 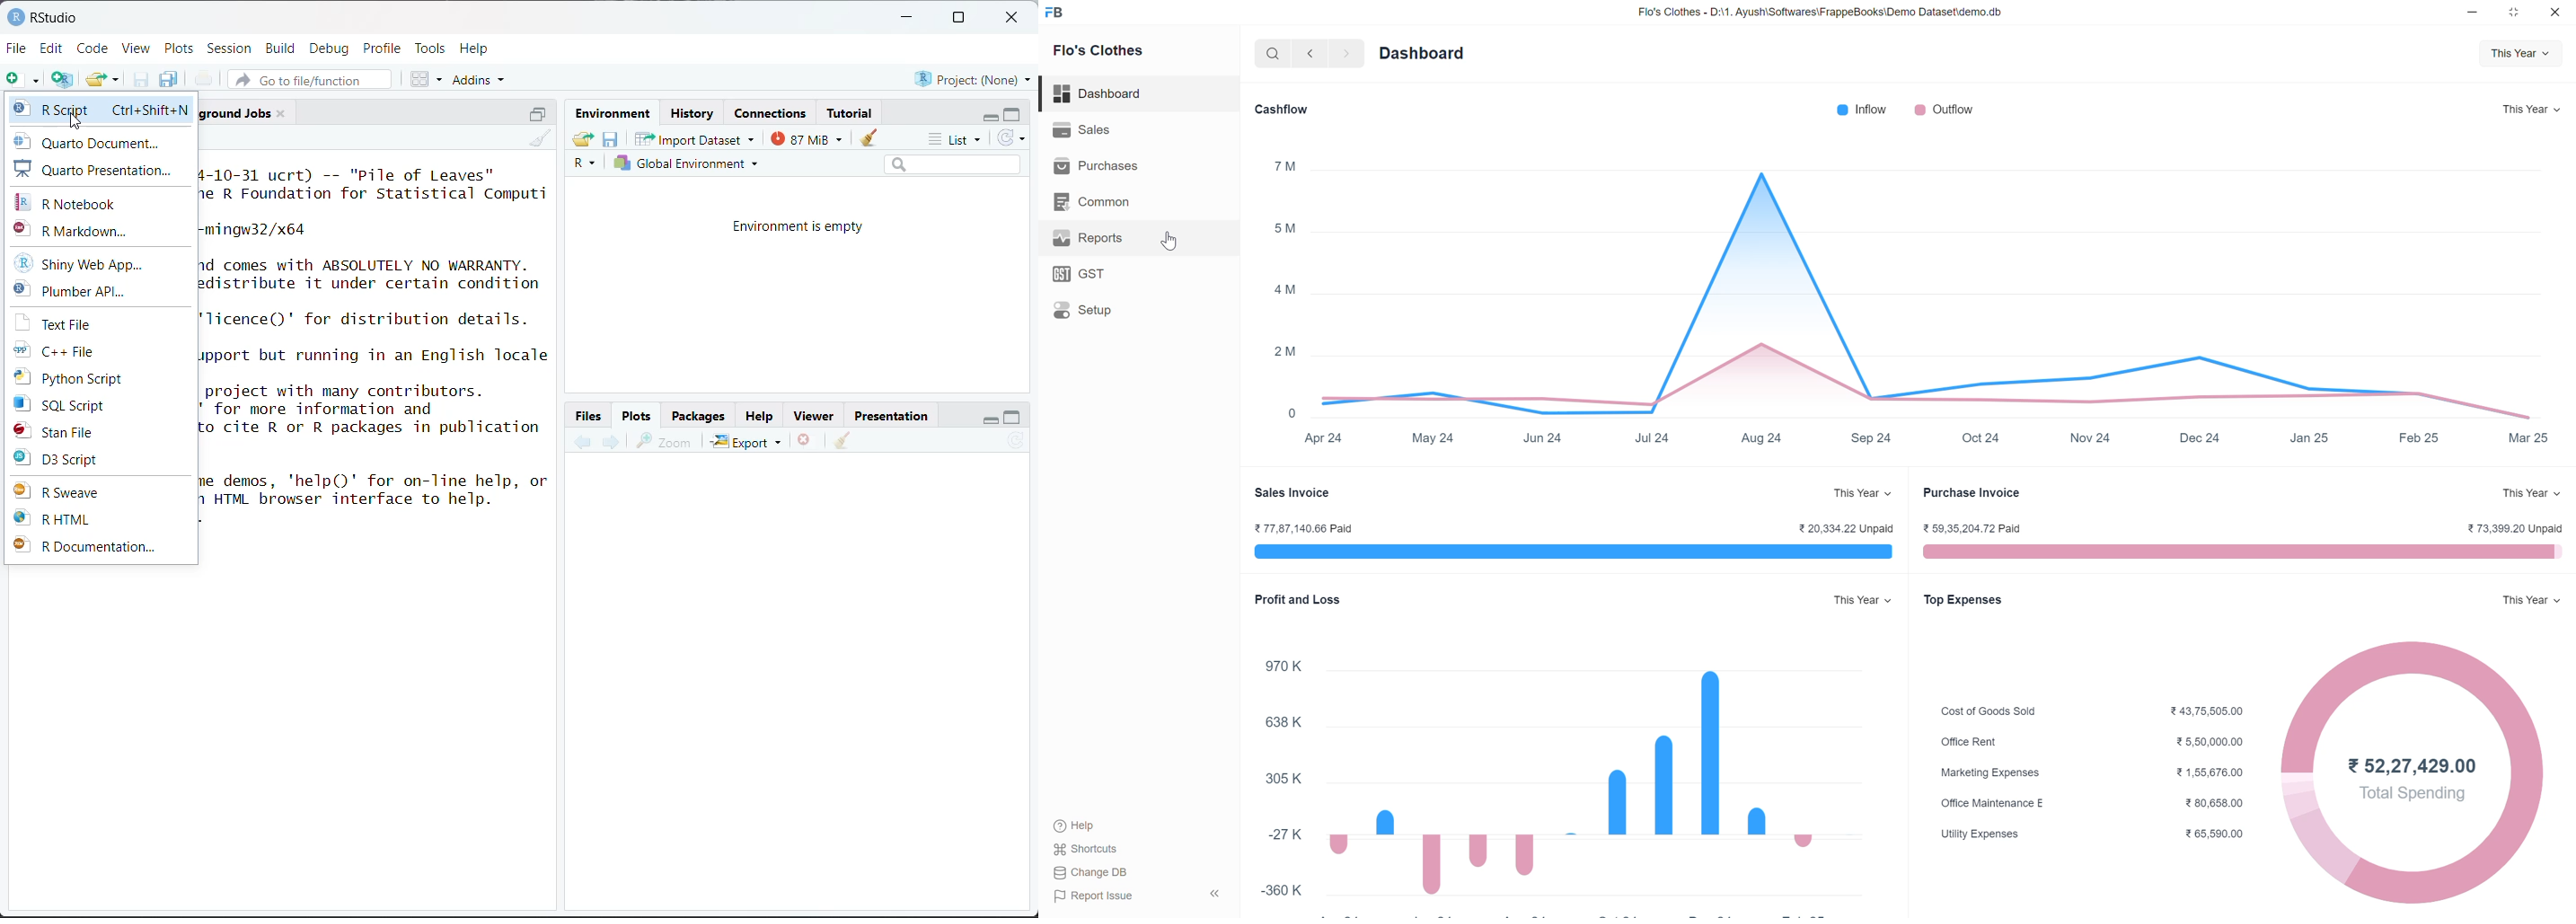 What do you see at coordinates (759, 418) in the screenshot?
I see `Help` at bounding box center [759, 418].